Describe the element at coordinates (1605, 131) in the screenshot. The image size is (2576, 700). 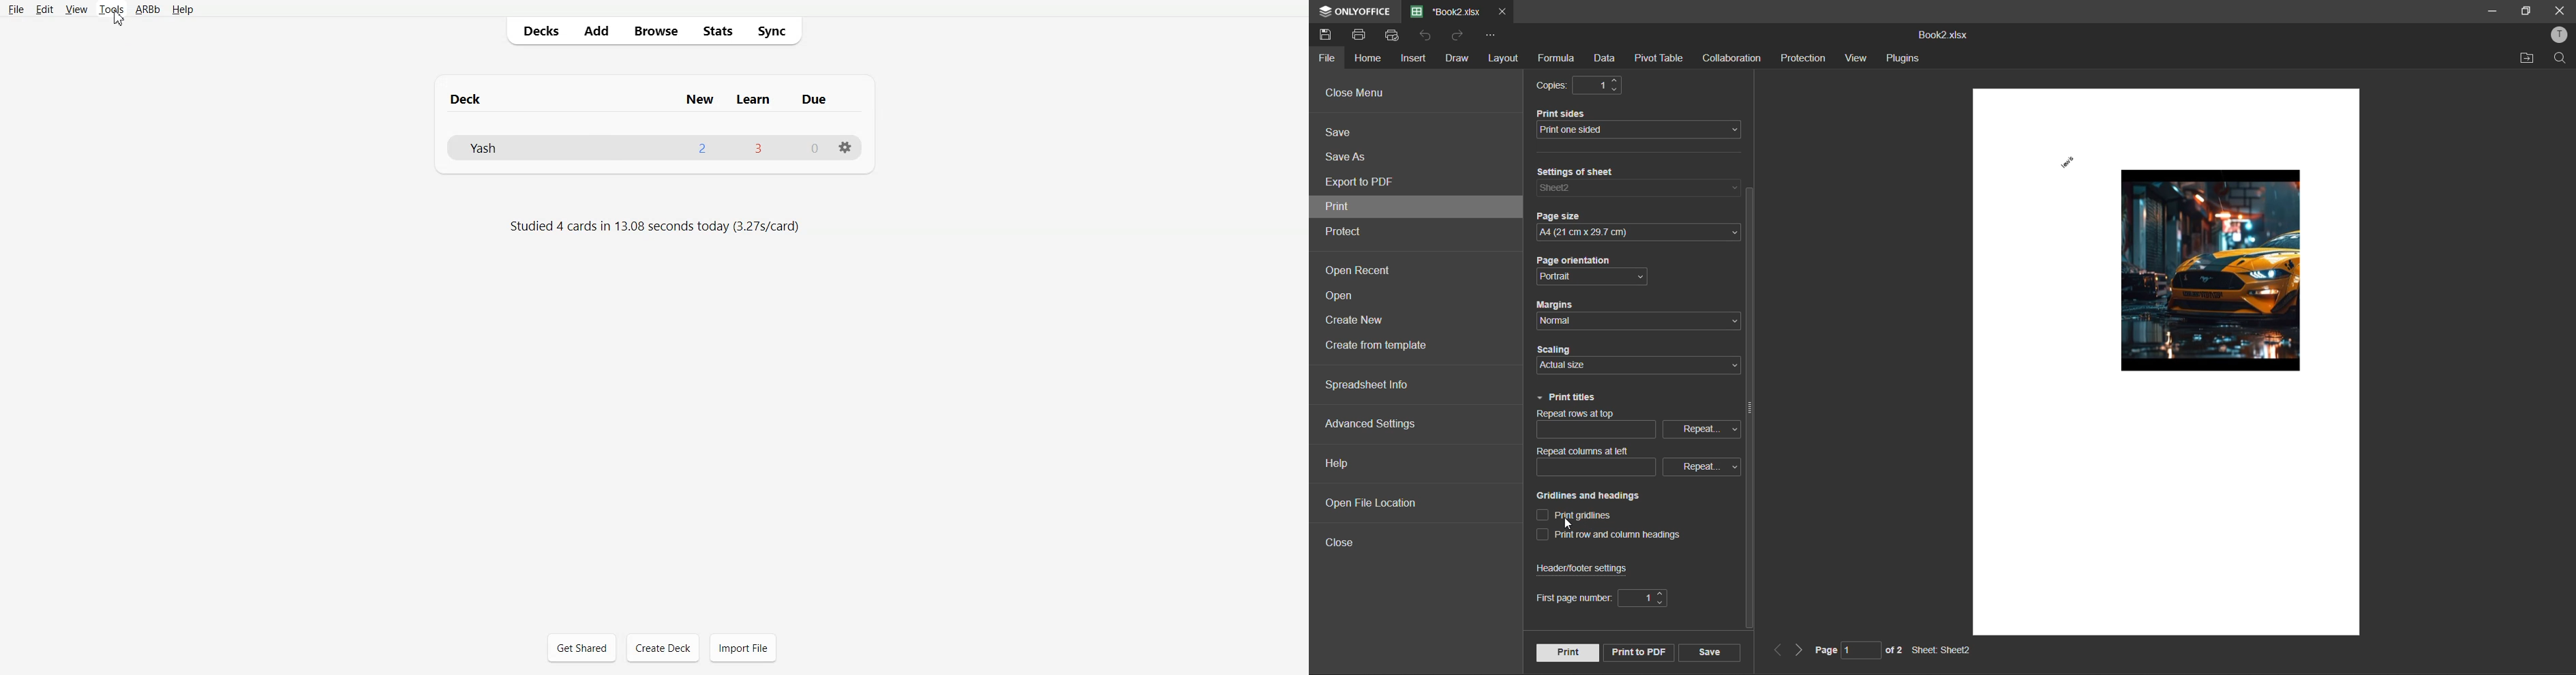
I see `print one sided` at that location.